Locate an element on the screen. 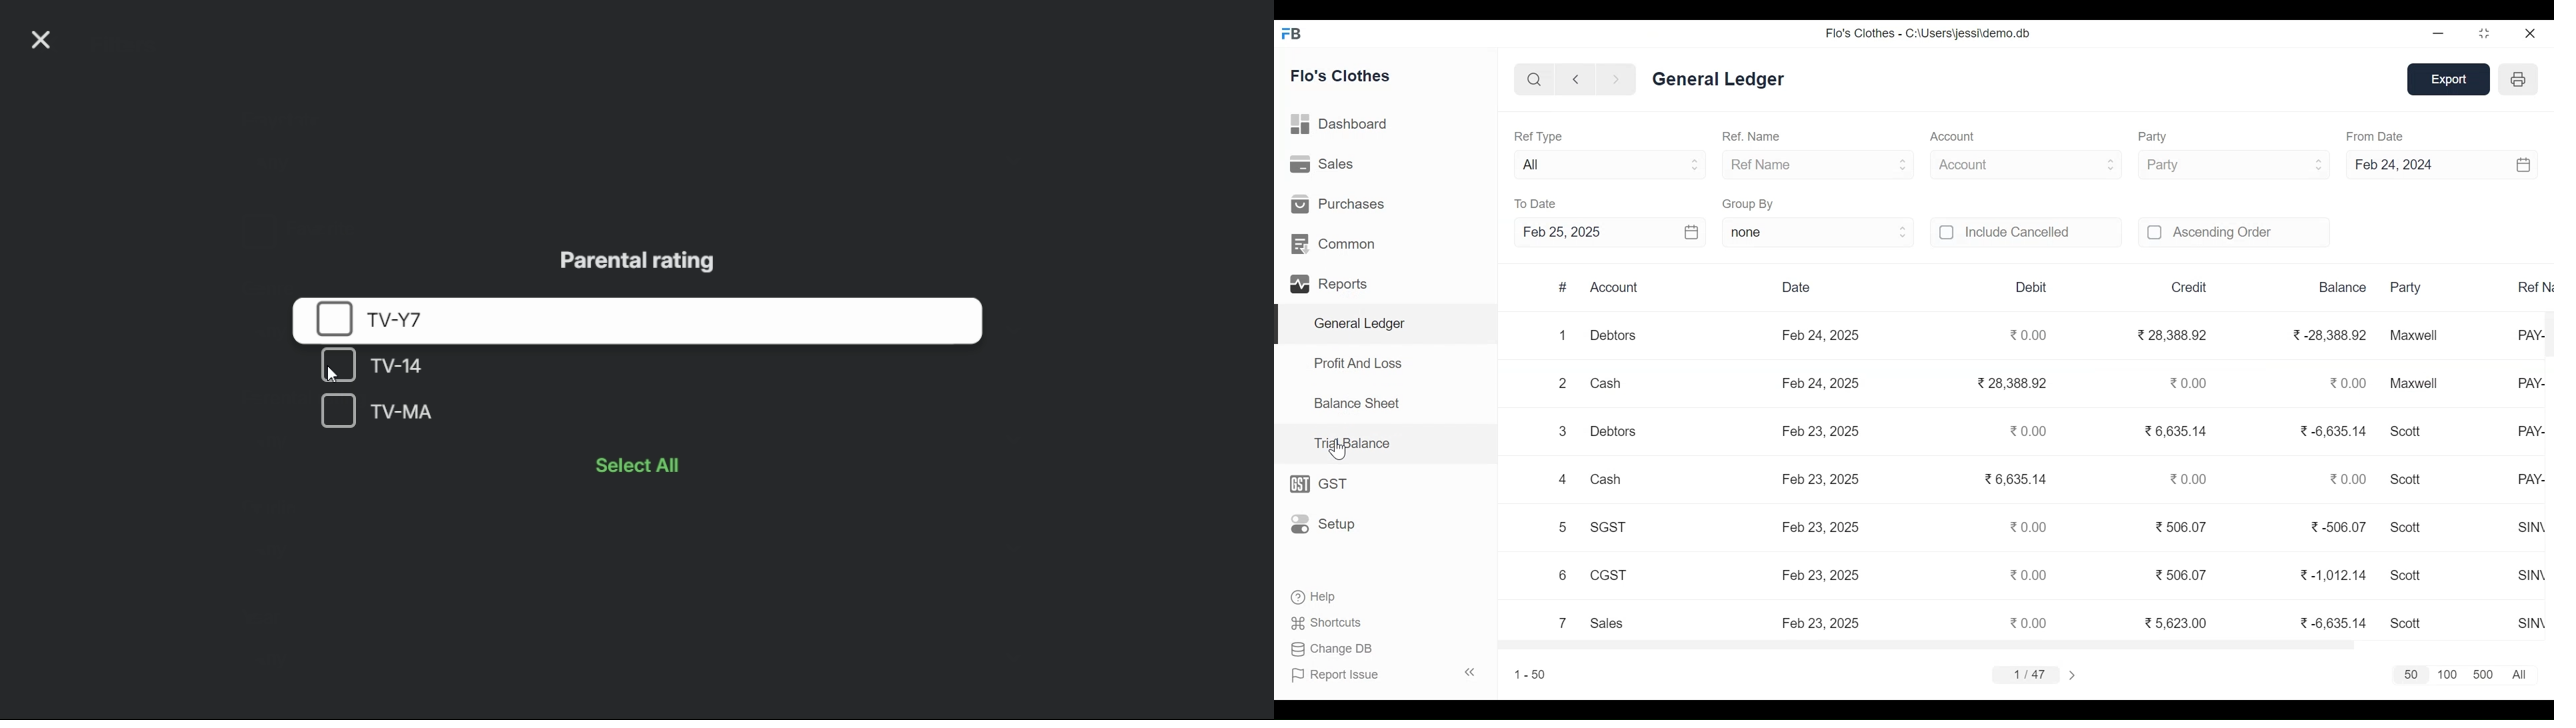 The image size is (2576, 728). Balance is located at coordinates (2342, 287).